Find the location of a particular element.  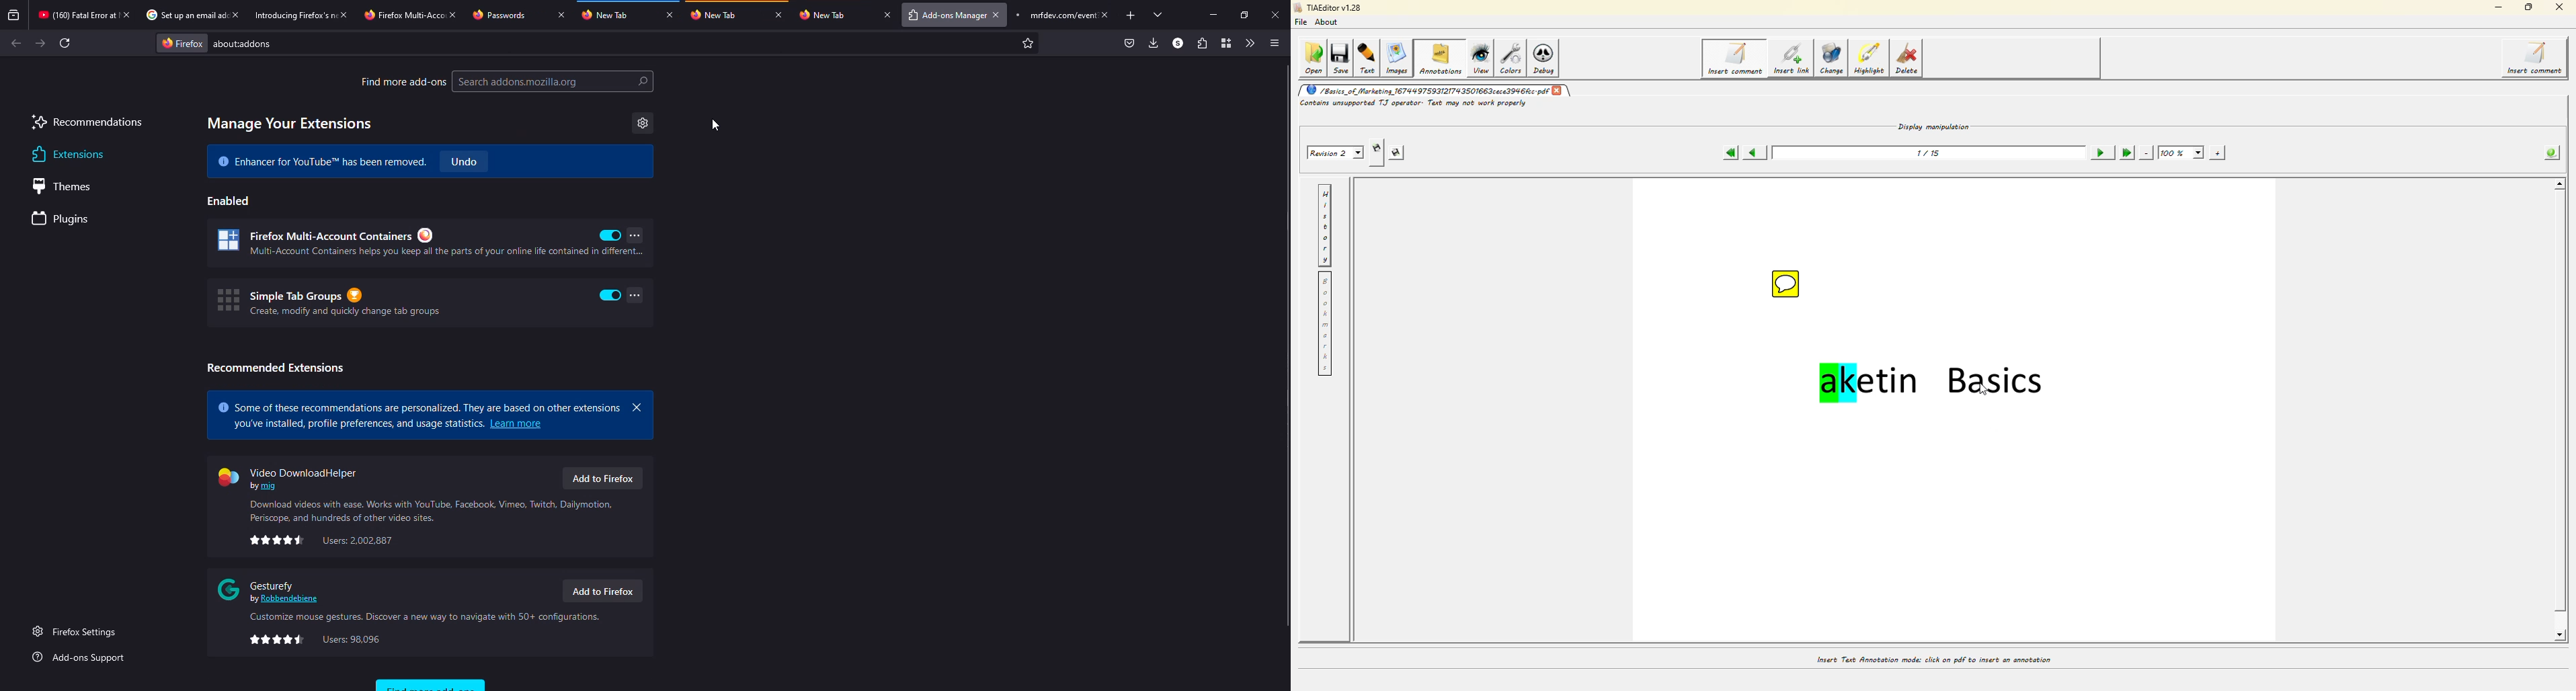

extensions is located at coordinates (1201, 43).